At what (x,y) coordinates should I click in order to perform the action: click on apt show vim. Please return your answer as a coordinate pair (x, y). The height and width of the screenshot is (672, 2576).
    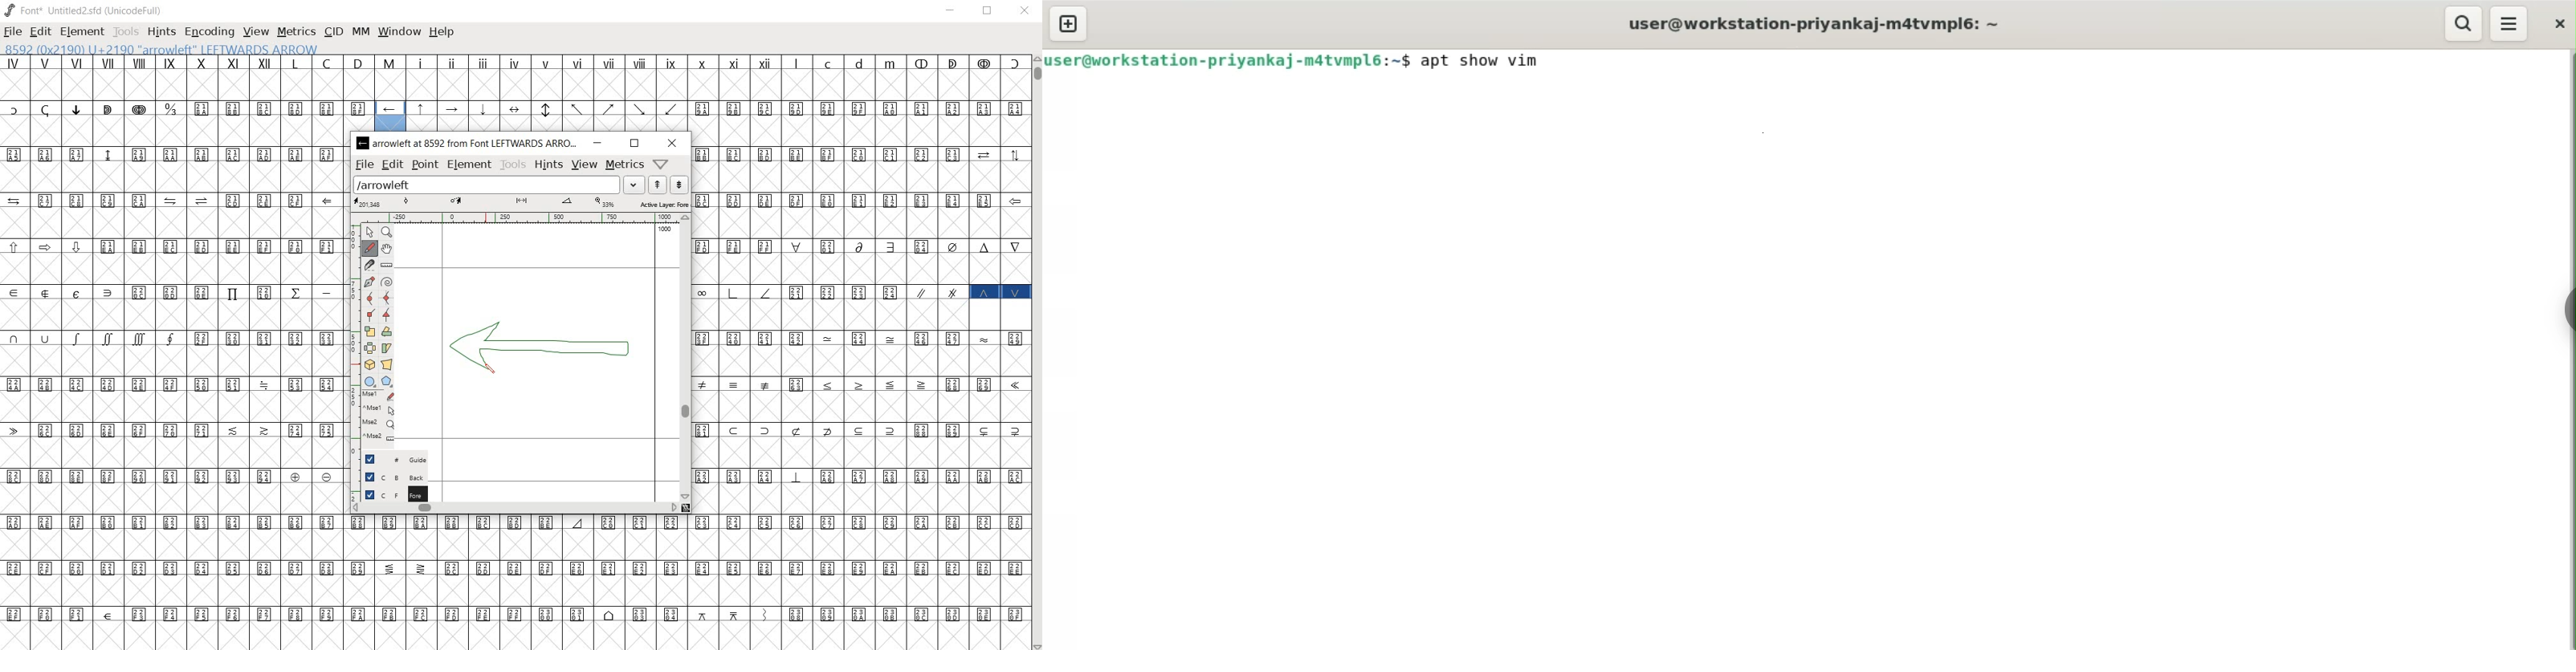
    Looking at the image, I should click on (1485, 61).